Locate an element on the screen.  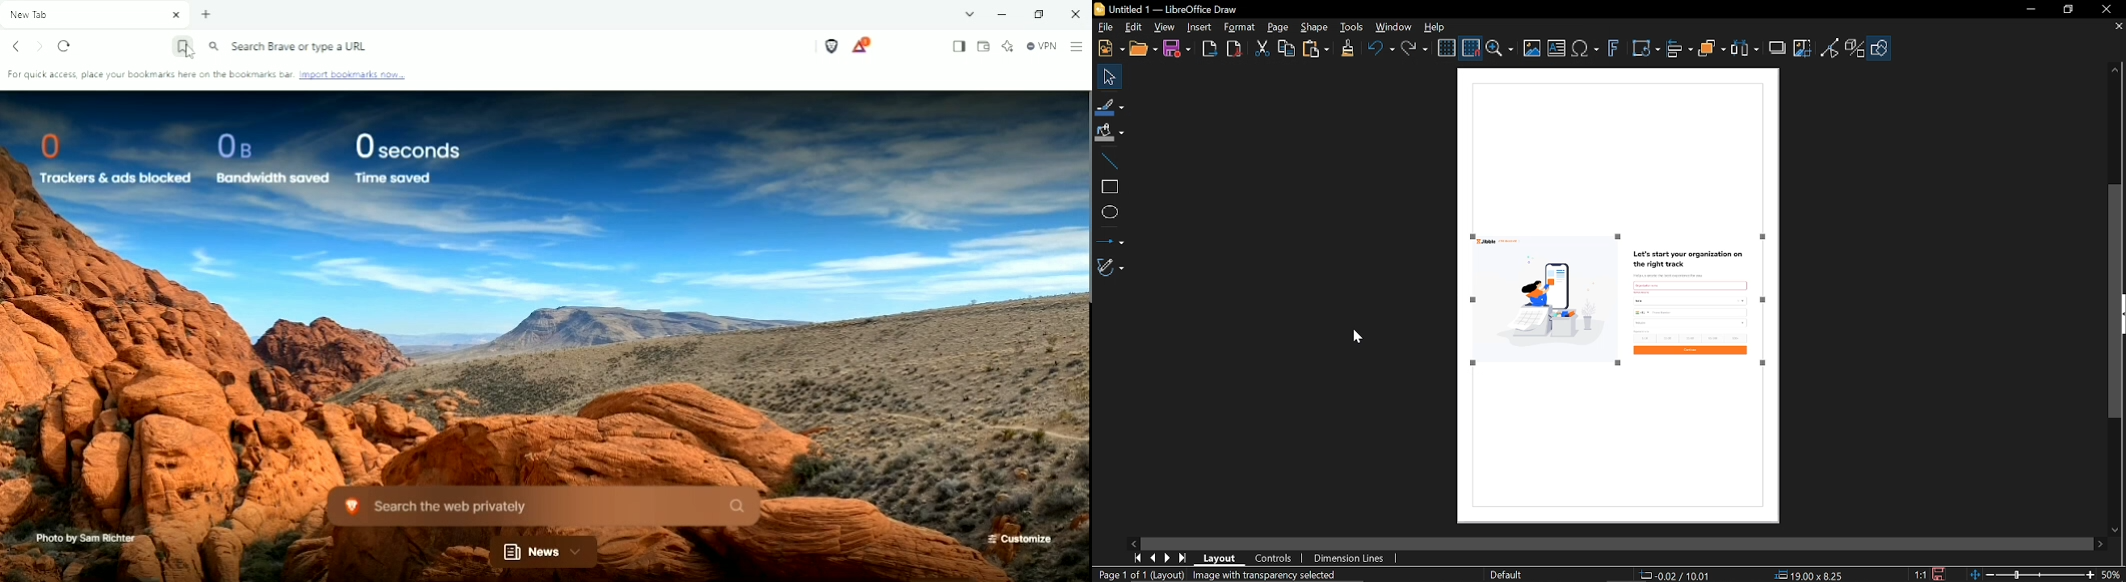
Zoom is located at coordinates (2047, 575).